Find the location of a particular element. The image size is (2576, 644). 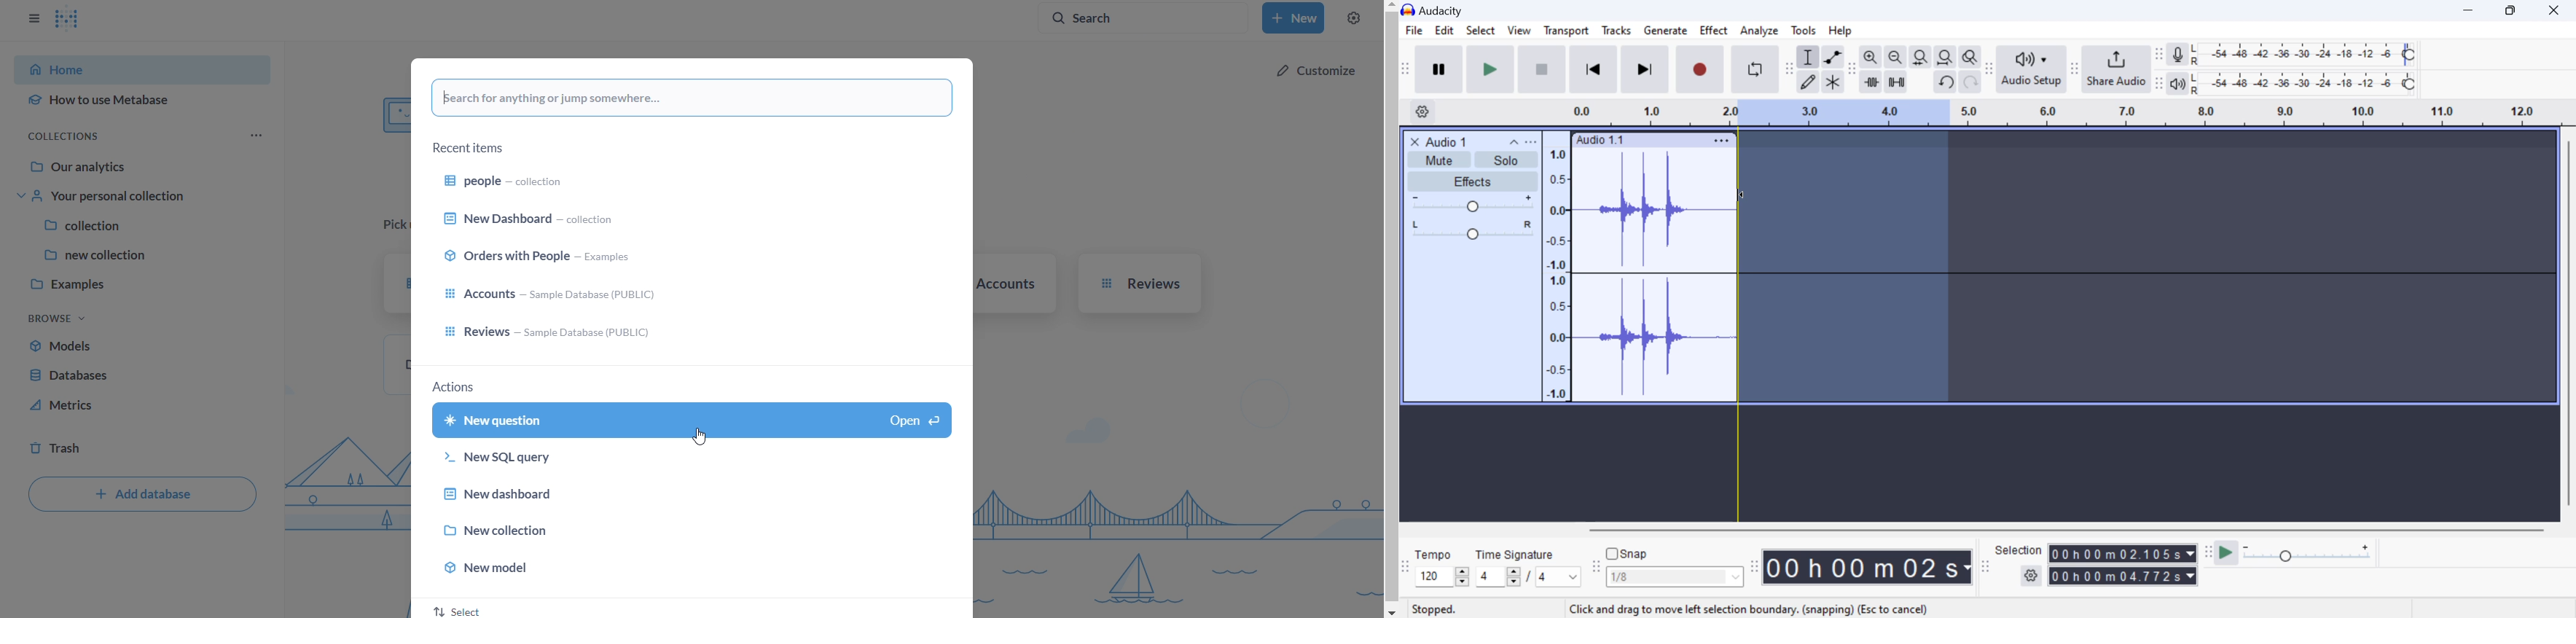

Window Title is located at coordinates (1438, 10).